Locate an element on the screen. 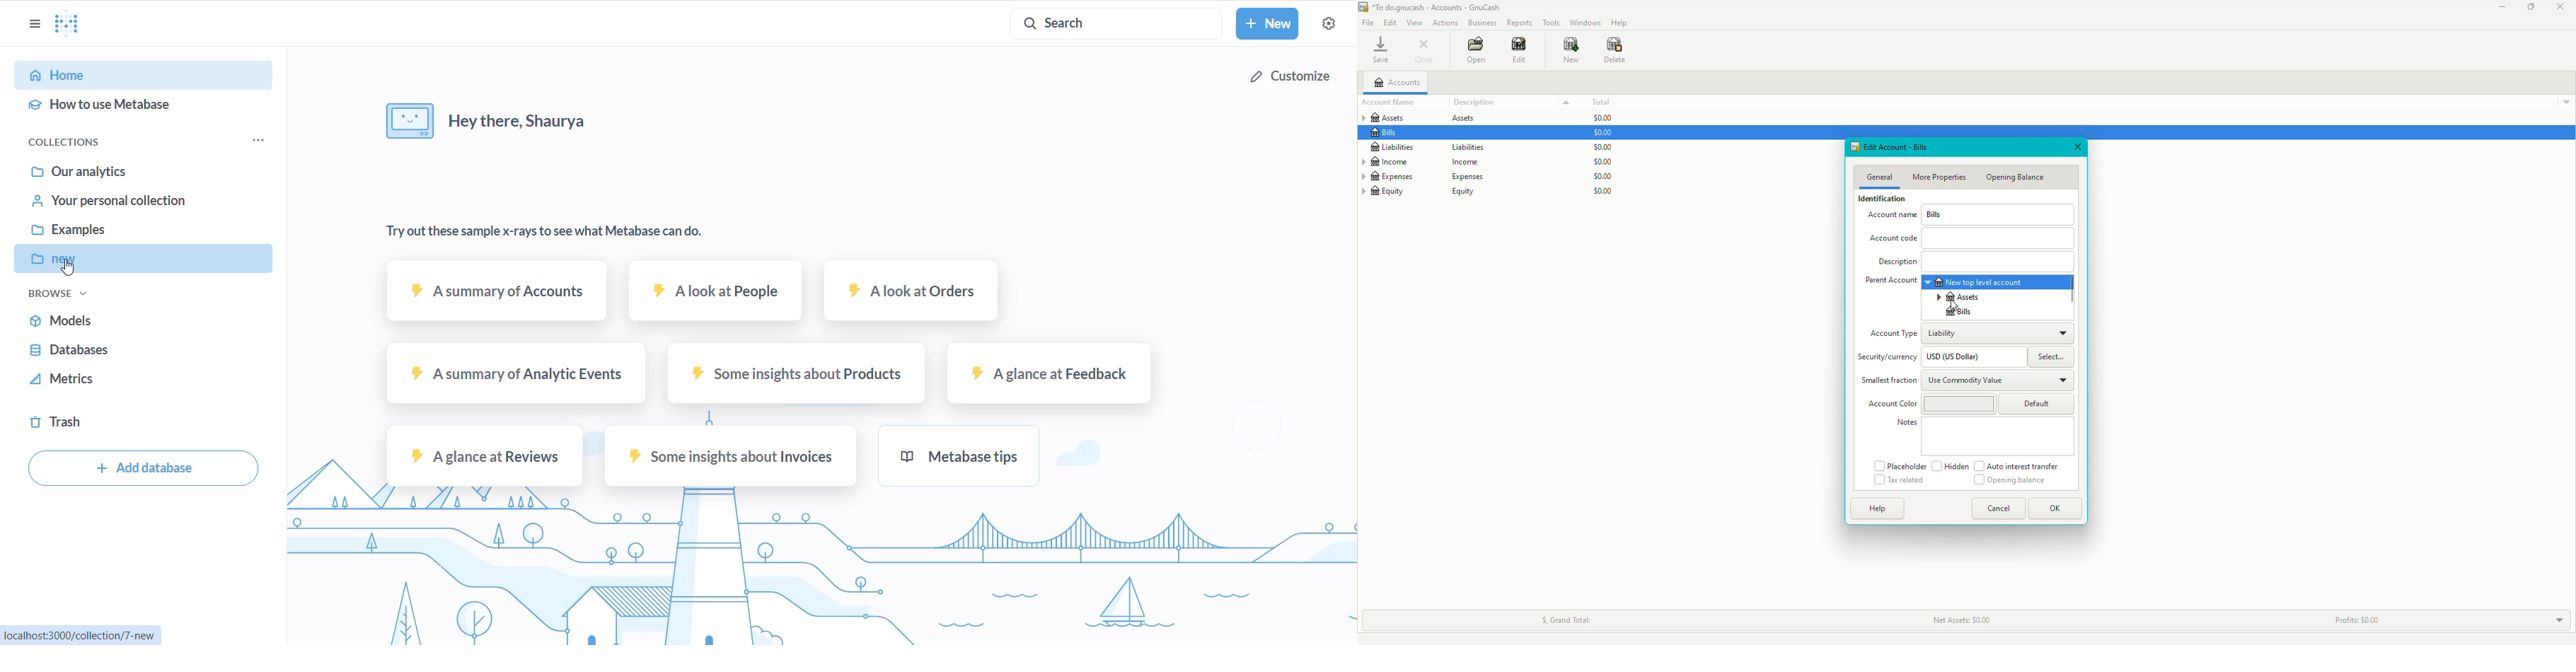 Image resolution: width=2576 pixels, height=672 pixels. Profits is located at coordinates (2362, 617).